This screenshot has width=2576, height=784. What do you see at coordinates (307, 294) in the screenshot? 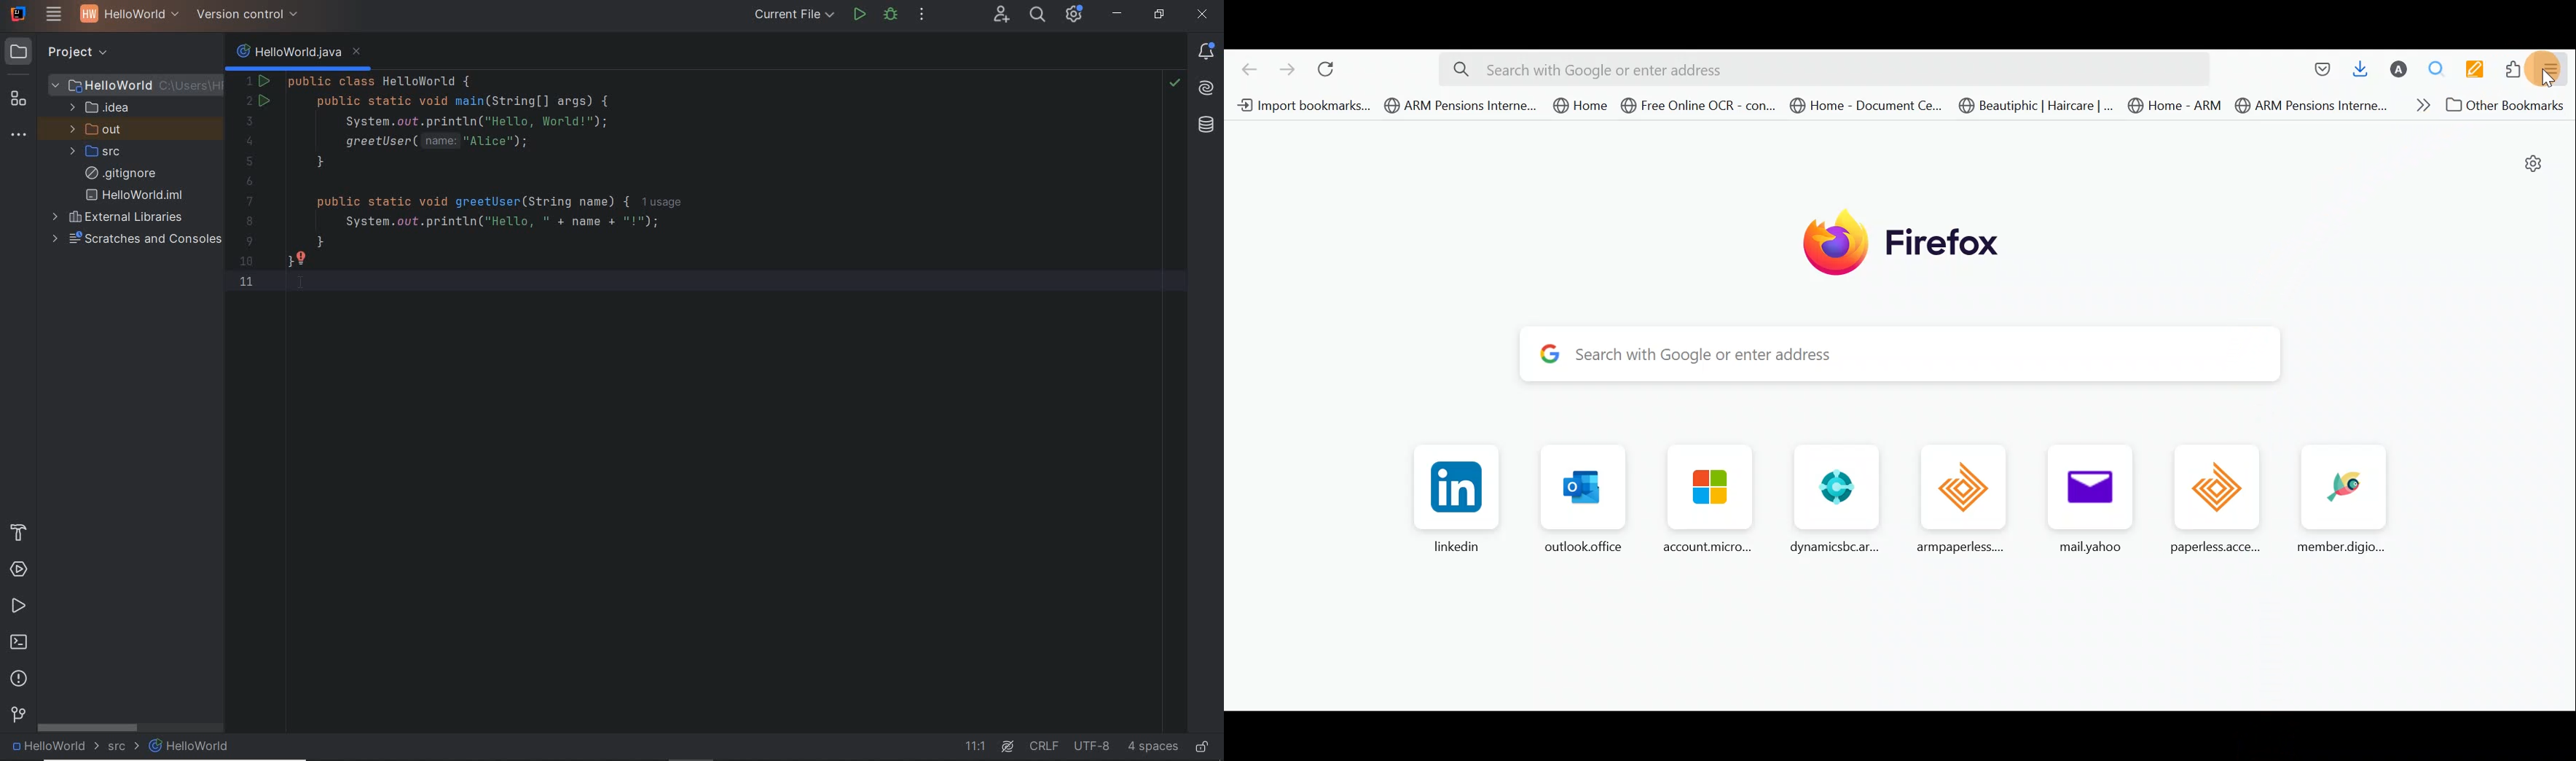
I see `I-beam cursor` at bounding box center [307, 294].